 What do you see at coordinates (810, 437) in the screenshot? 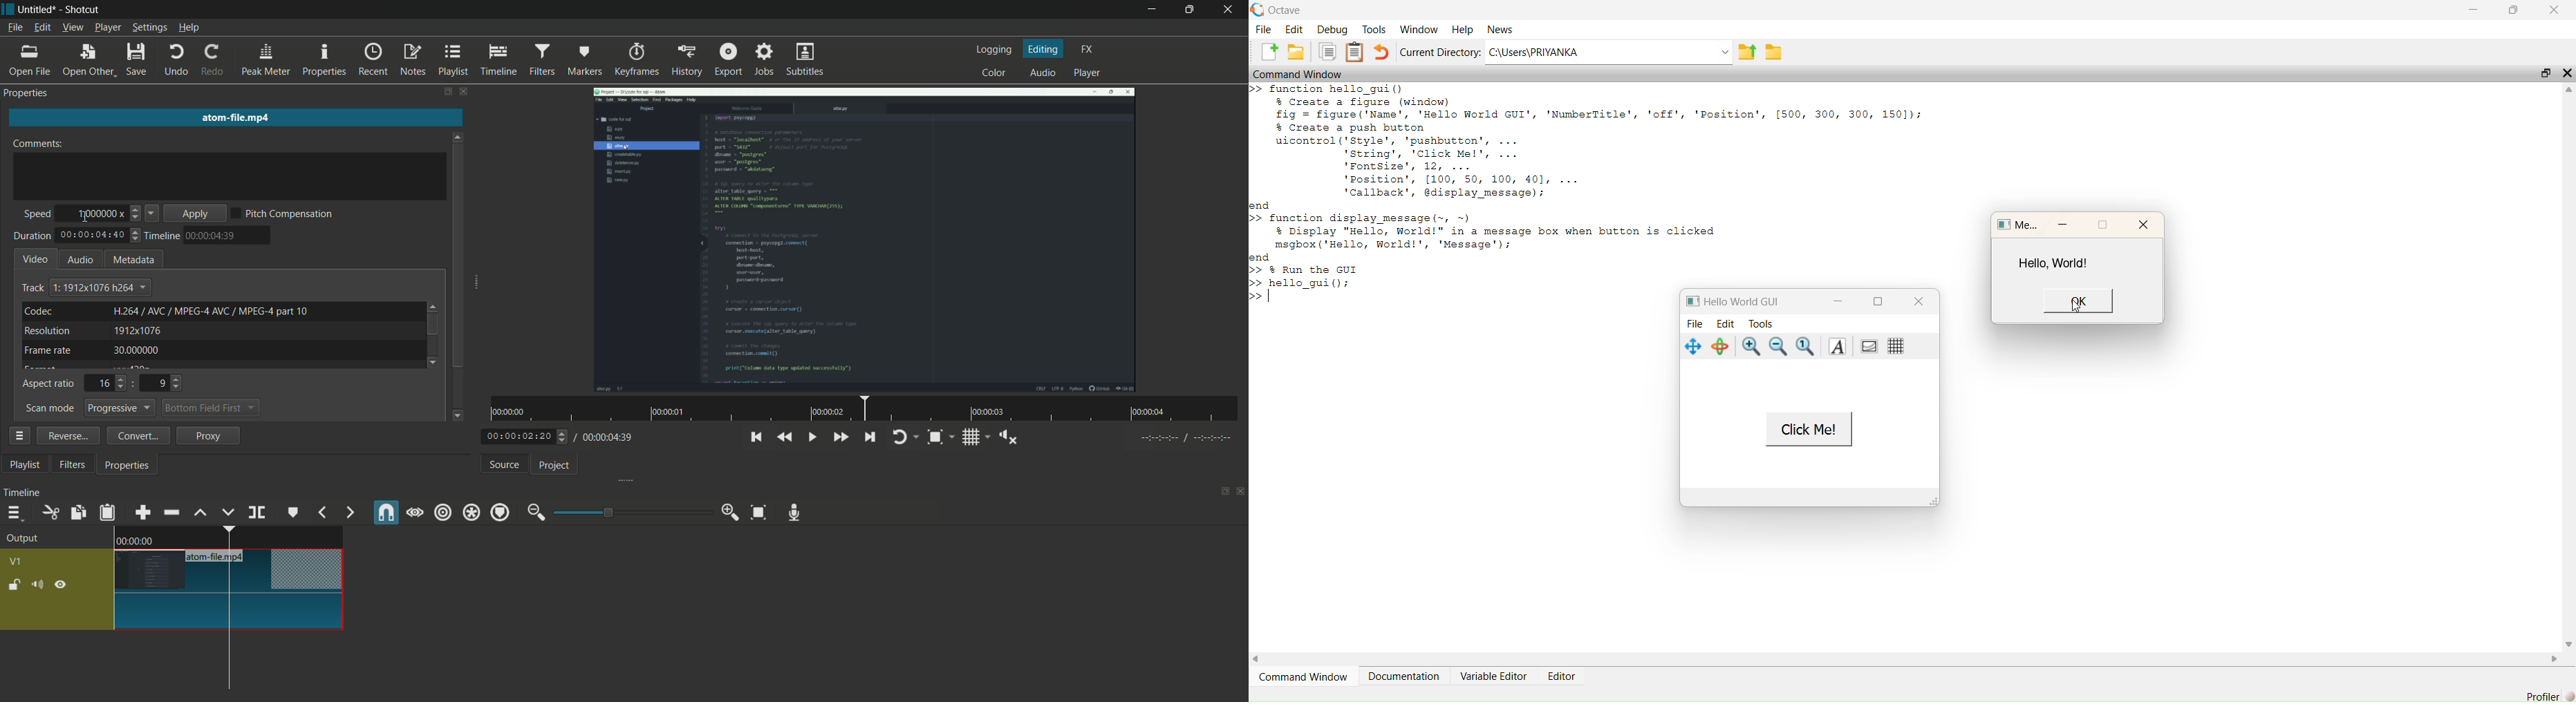
I see `toggle play or pause` at bounding box center [810, 437].